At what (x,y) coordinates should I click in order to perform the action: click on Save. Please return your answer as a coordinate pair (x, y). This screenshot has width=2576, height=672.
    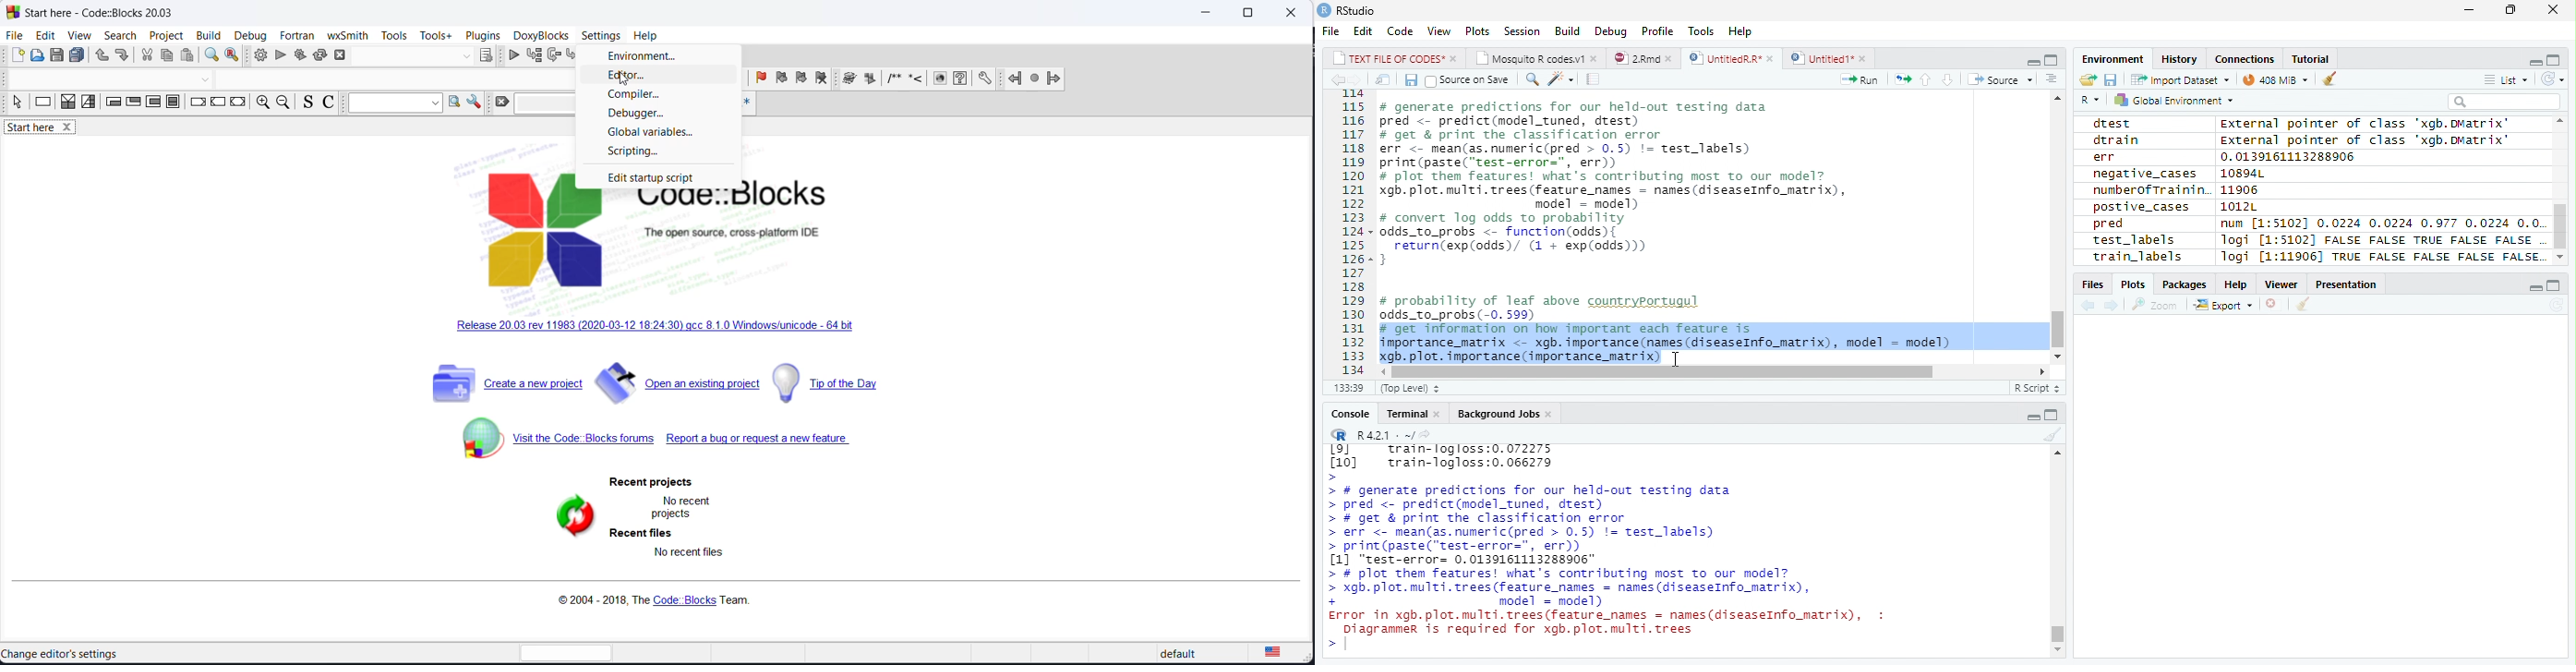
    Looking at the image, I should click on (2112, 79).